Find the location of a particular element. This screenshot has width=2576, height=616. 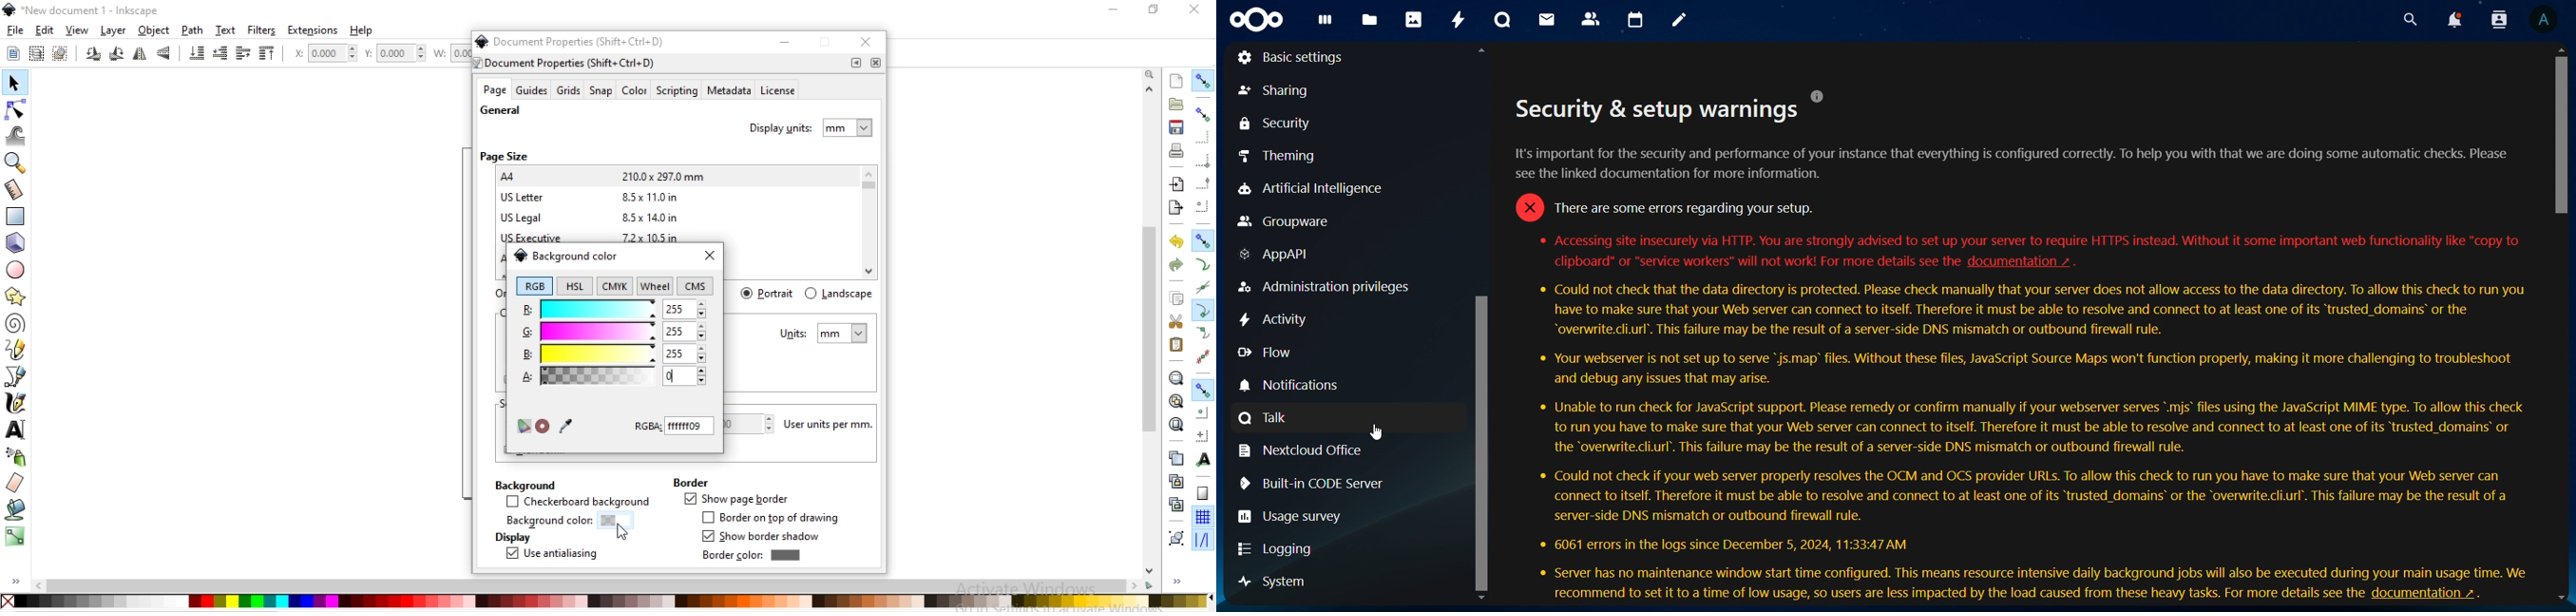

search is located at coordinates (2409, 18).